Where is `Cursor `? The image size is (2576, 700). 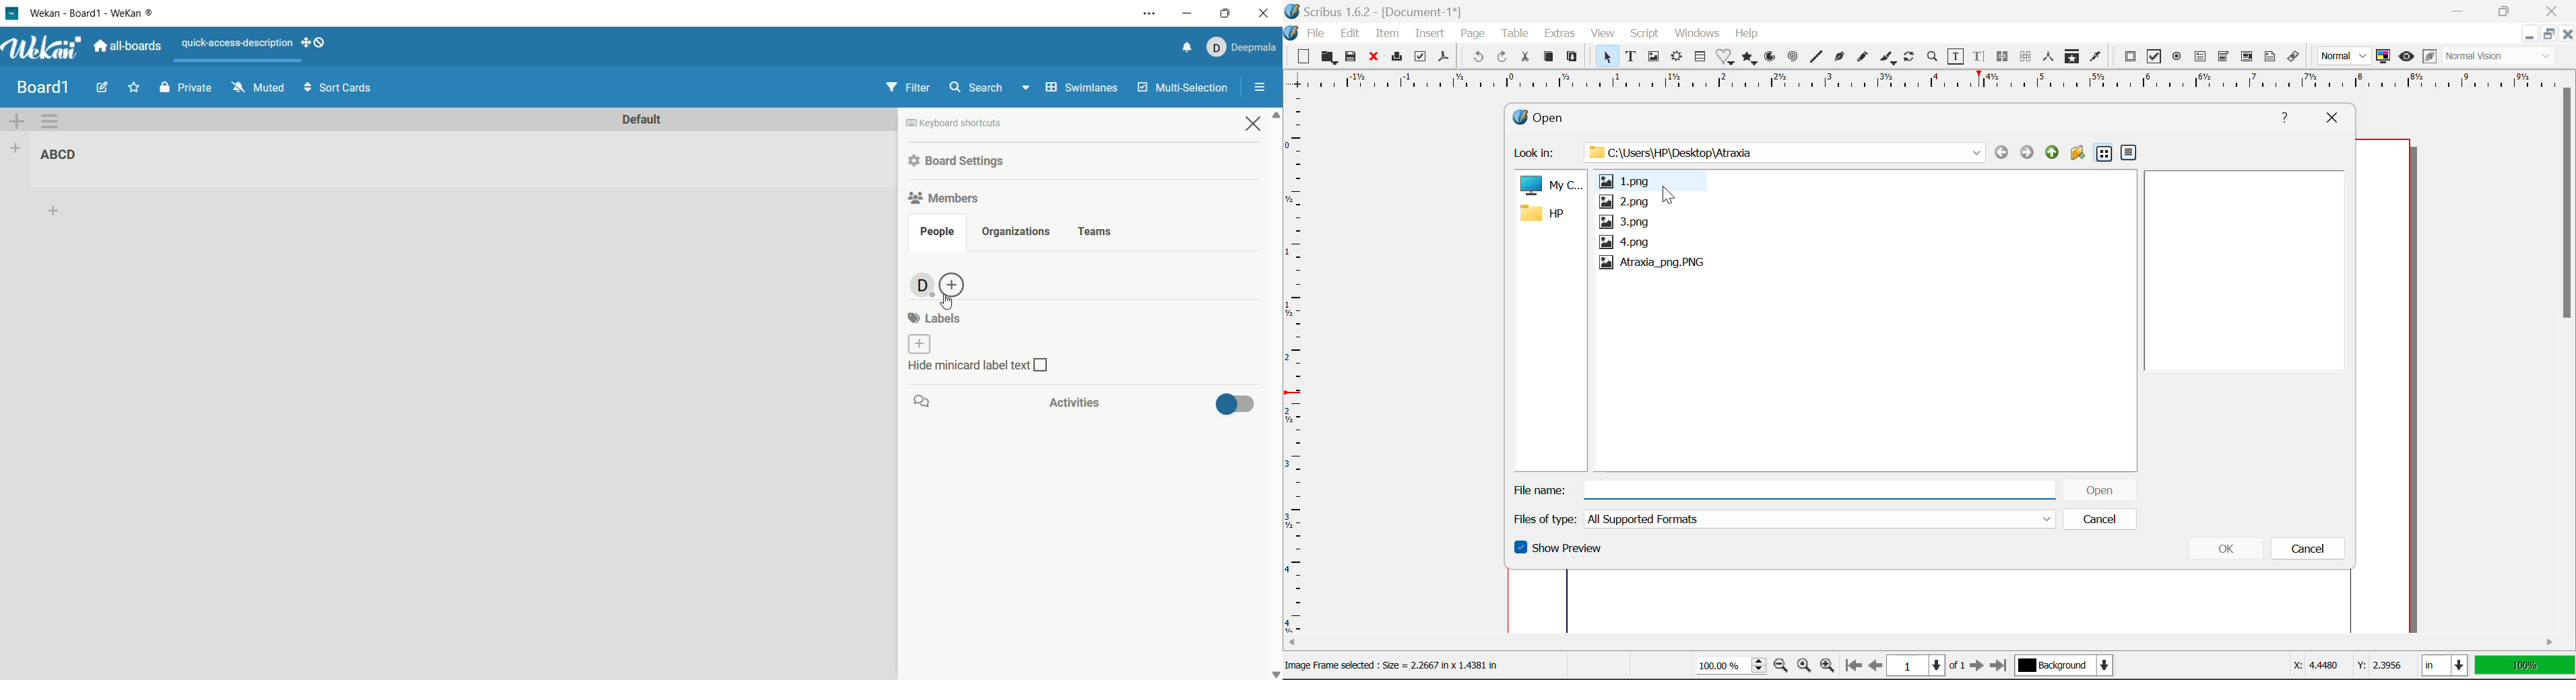
Cursor  is located at coordinates (1669, 193).